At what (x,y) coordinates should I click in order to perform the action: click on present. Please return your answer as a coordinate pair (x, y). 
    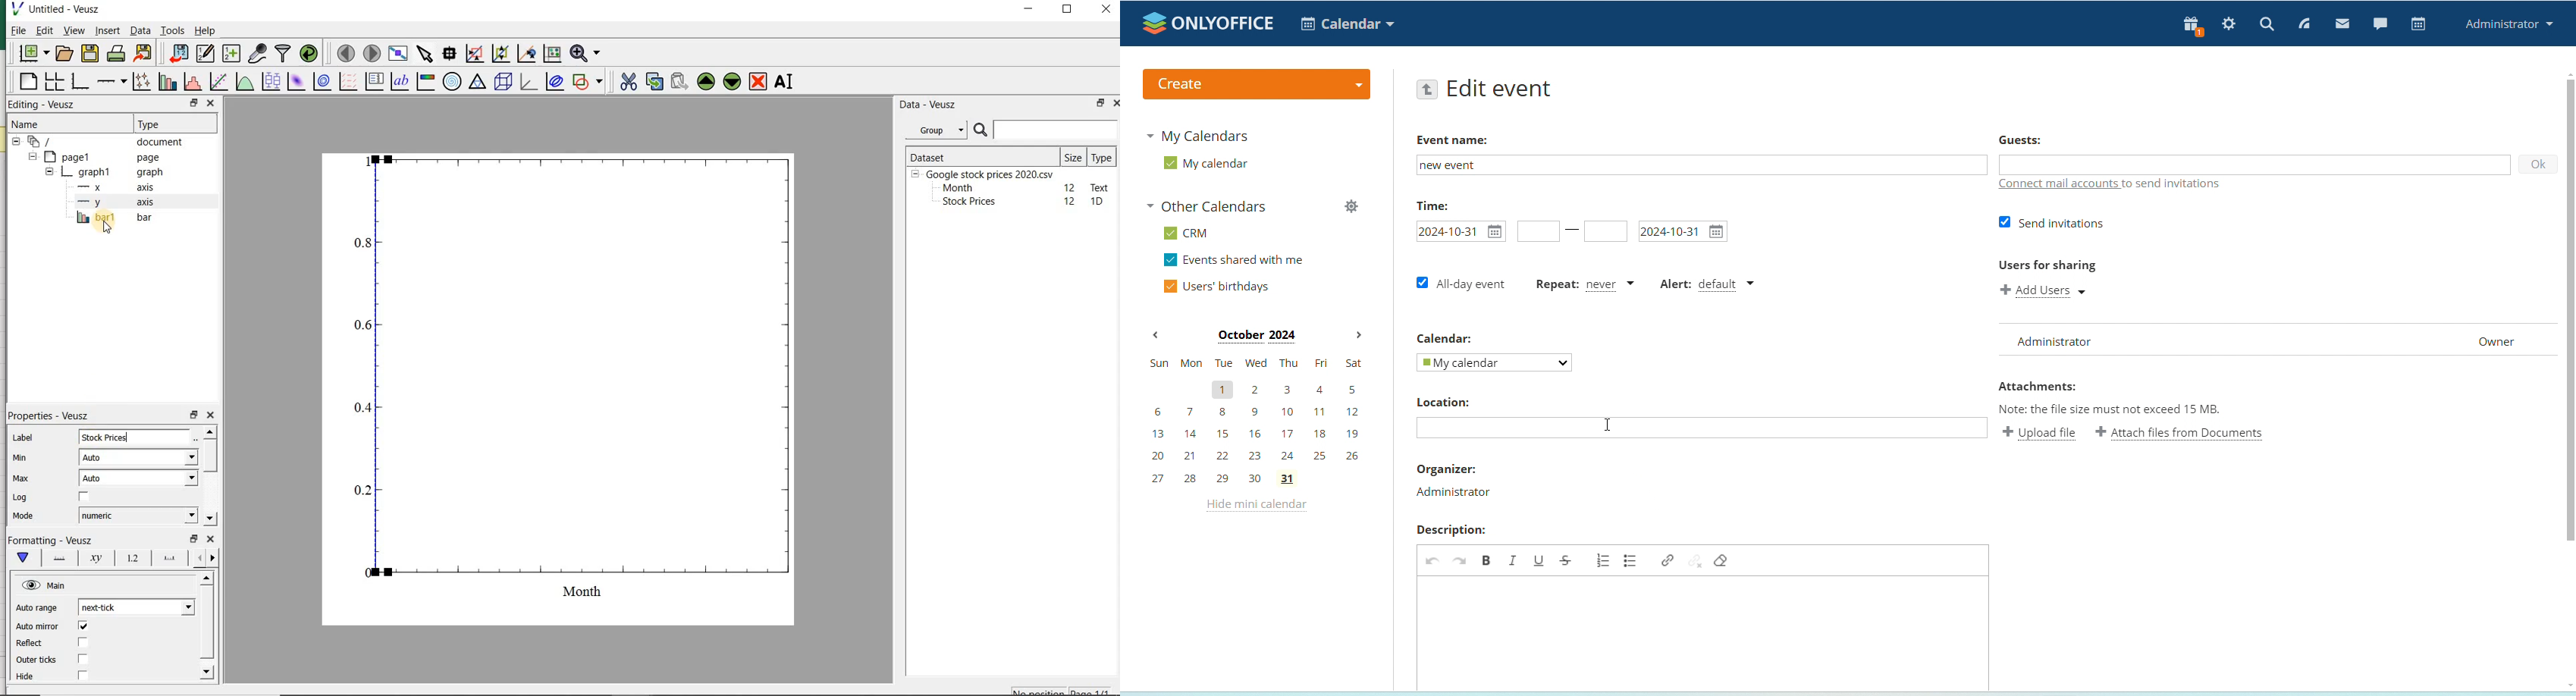
    Looking at the image, I should click on (2189, 27).